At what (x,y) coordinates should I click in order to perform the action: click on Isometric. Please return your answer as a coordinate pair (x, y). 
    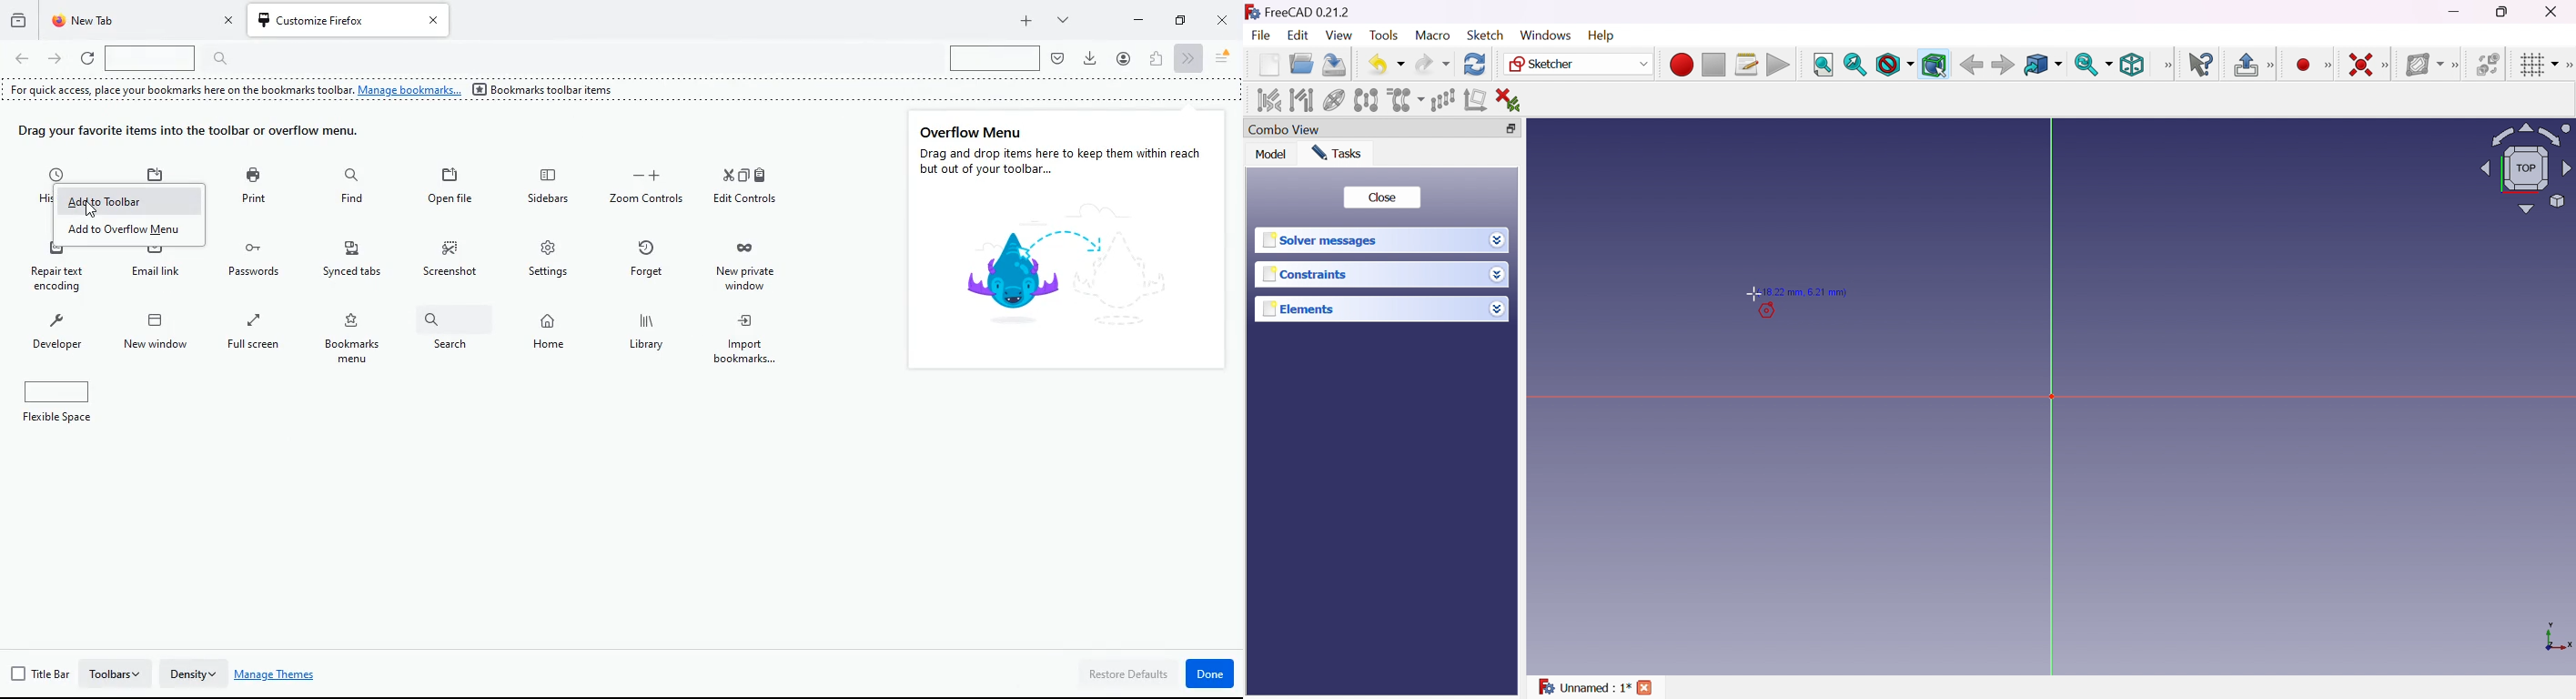
    Looking at the image, I should click on (2132, 64).